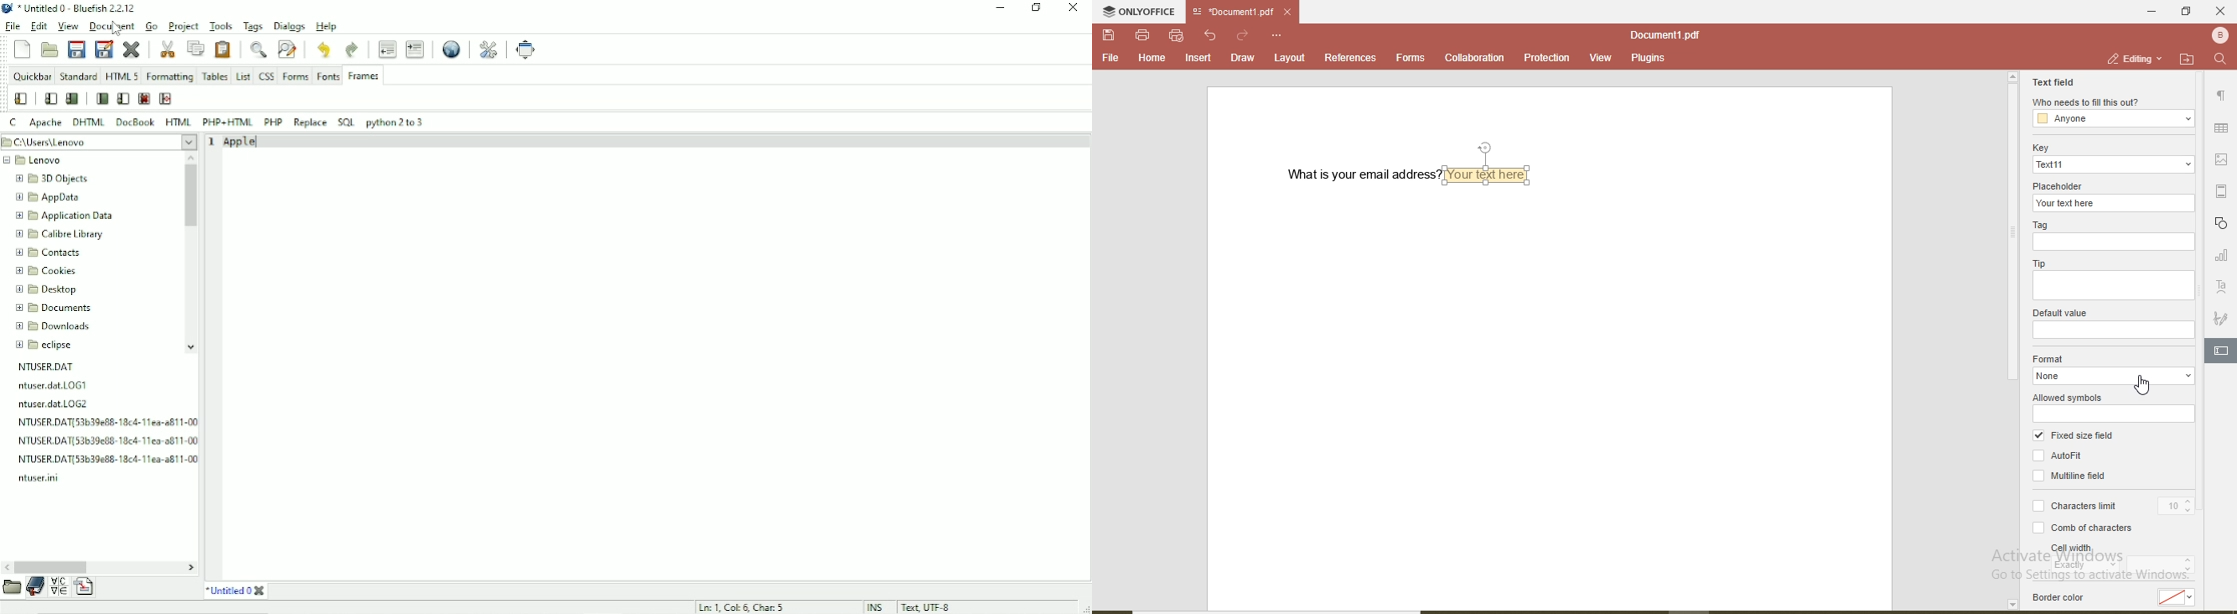  Describe the element at coordinates (2223, 287) in the screenshot. I see `text` at that location.